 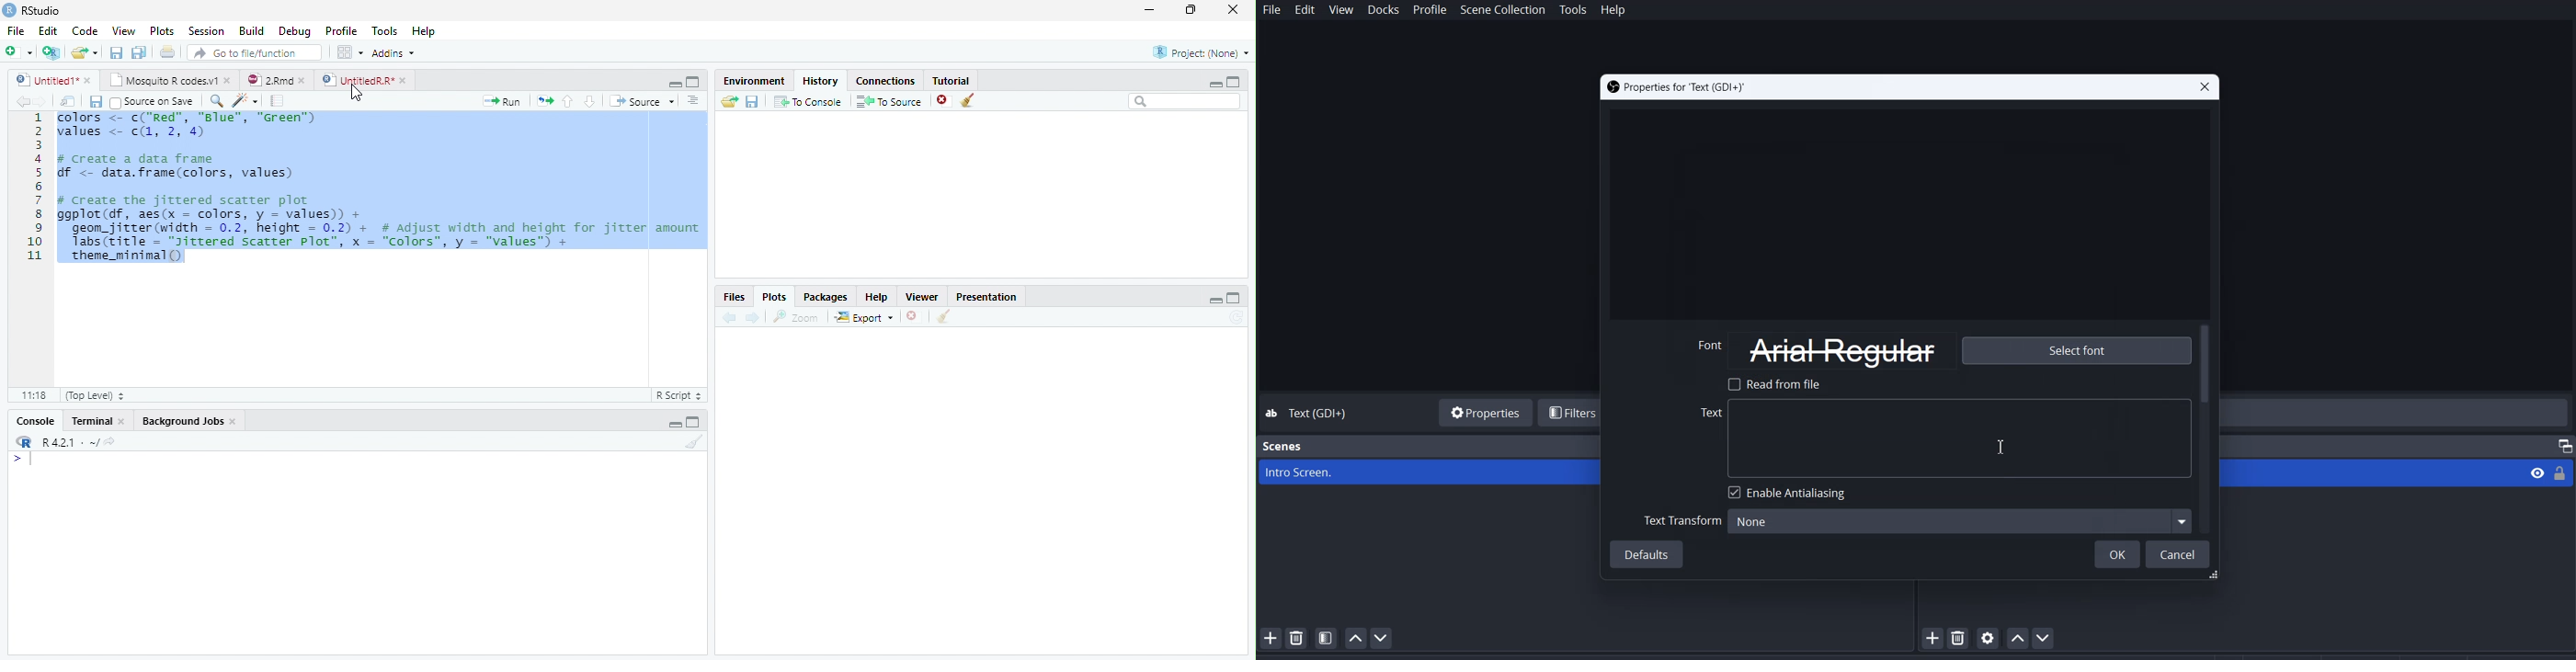 What do you see at coordinates (952, 80) in the screenshot?
I see `Tutorial` at bounding box center [952, 80].